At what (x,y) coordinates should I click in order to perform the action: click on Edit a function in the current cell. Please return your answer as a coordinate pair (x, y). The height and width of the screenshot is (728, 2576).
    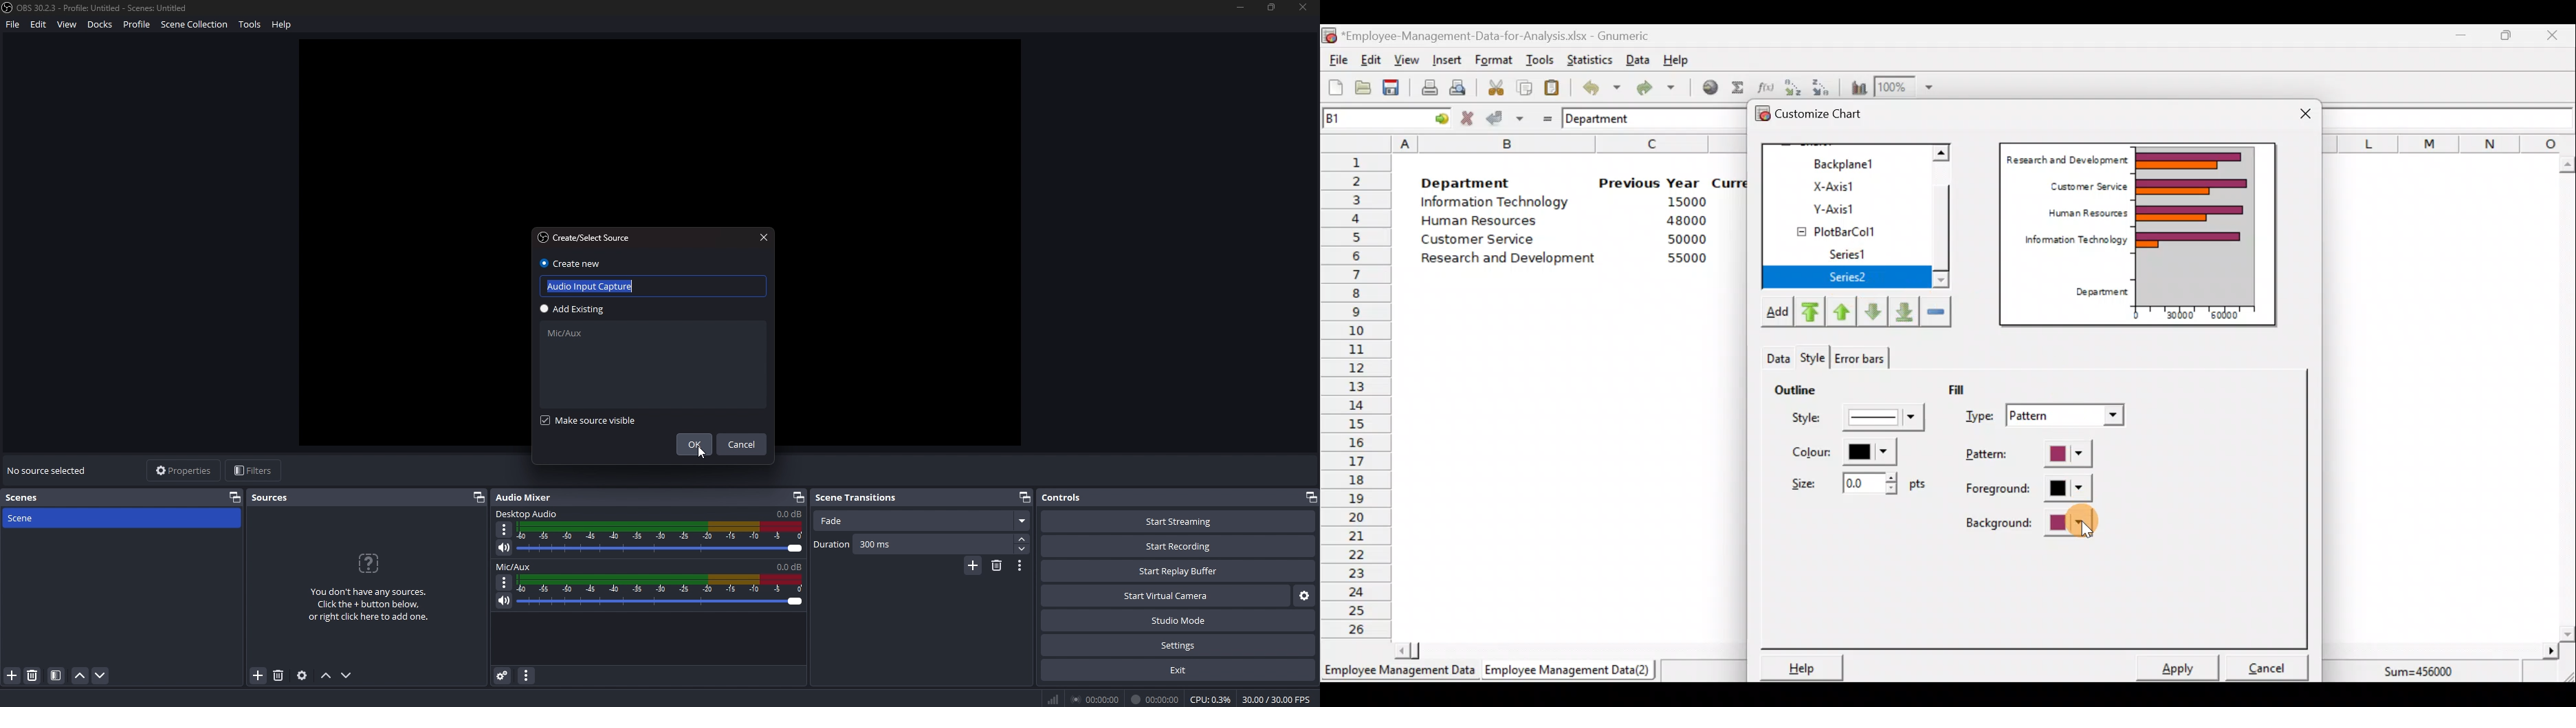
    Looking at the image, I should click on (1765, 86).